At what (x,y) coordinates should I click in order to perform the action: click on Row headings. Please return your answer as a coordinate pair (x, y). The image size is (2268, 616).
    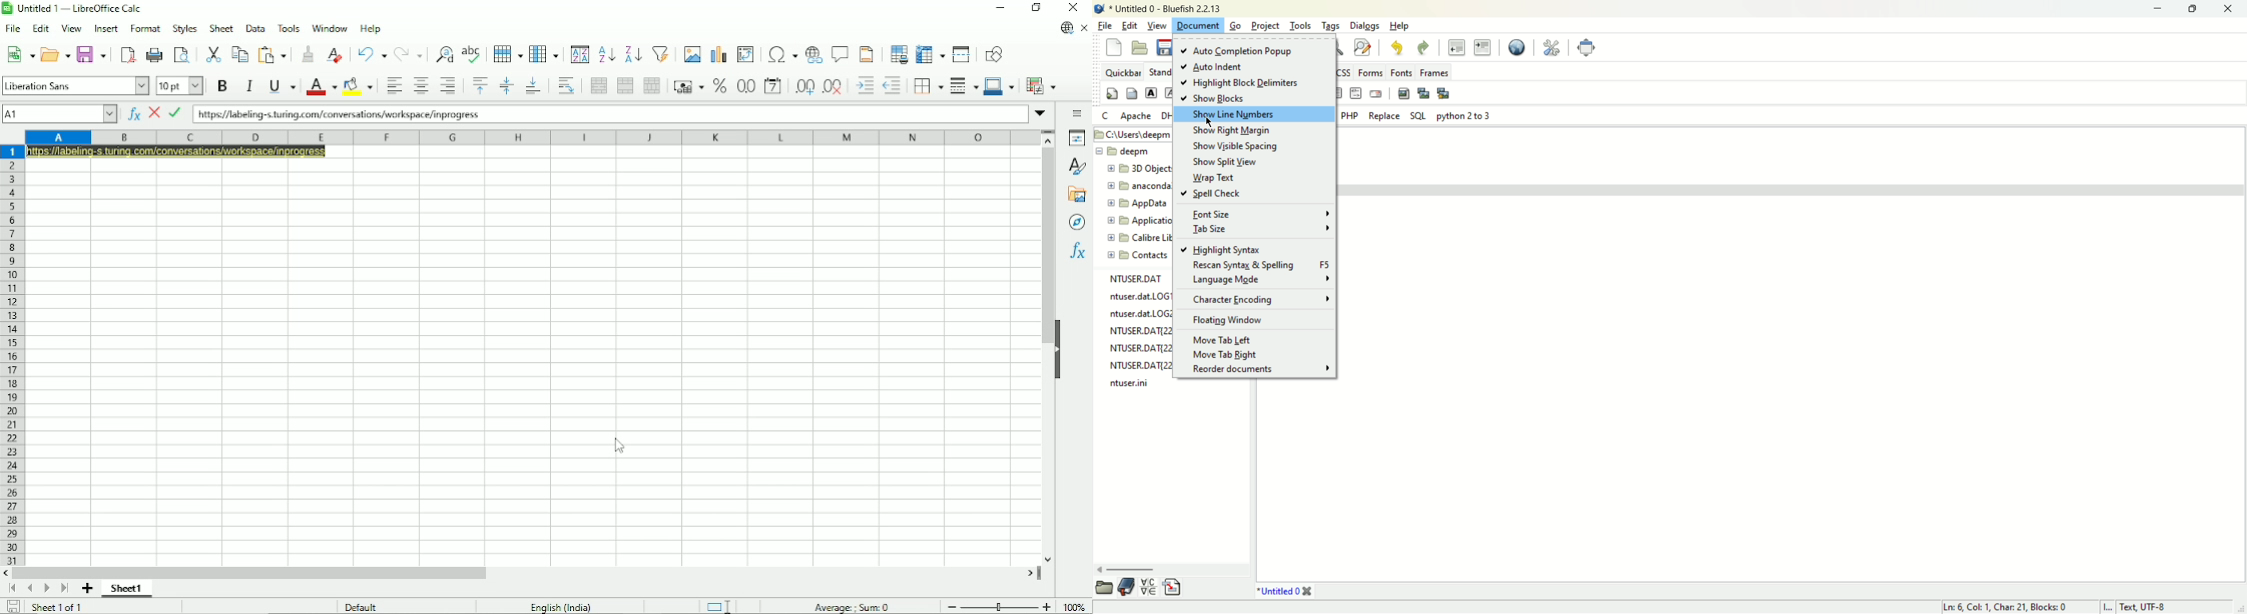
    Looking at the image, I should click on (12, 355).